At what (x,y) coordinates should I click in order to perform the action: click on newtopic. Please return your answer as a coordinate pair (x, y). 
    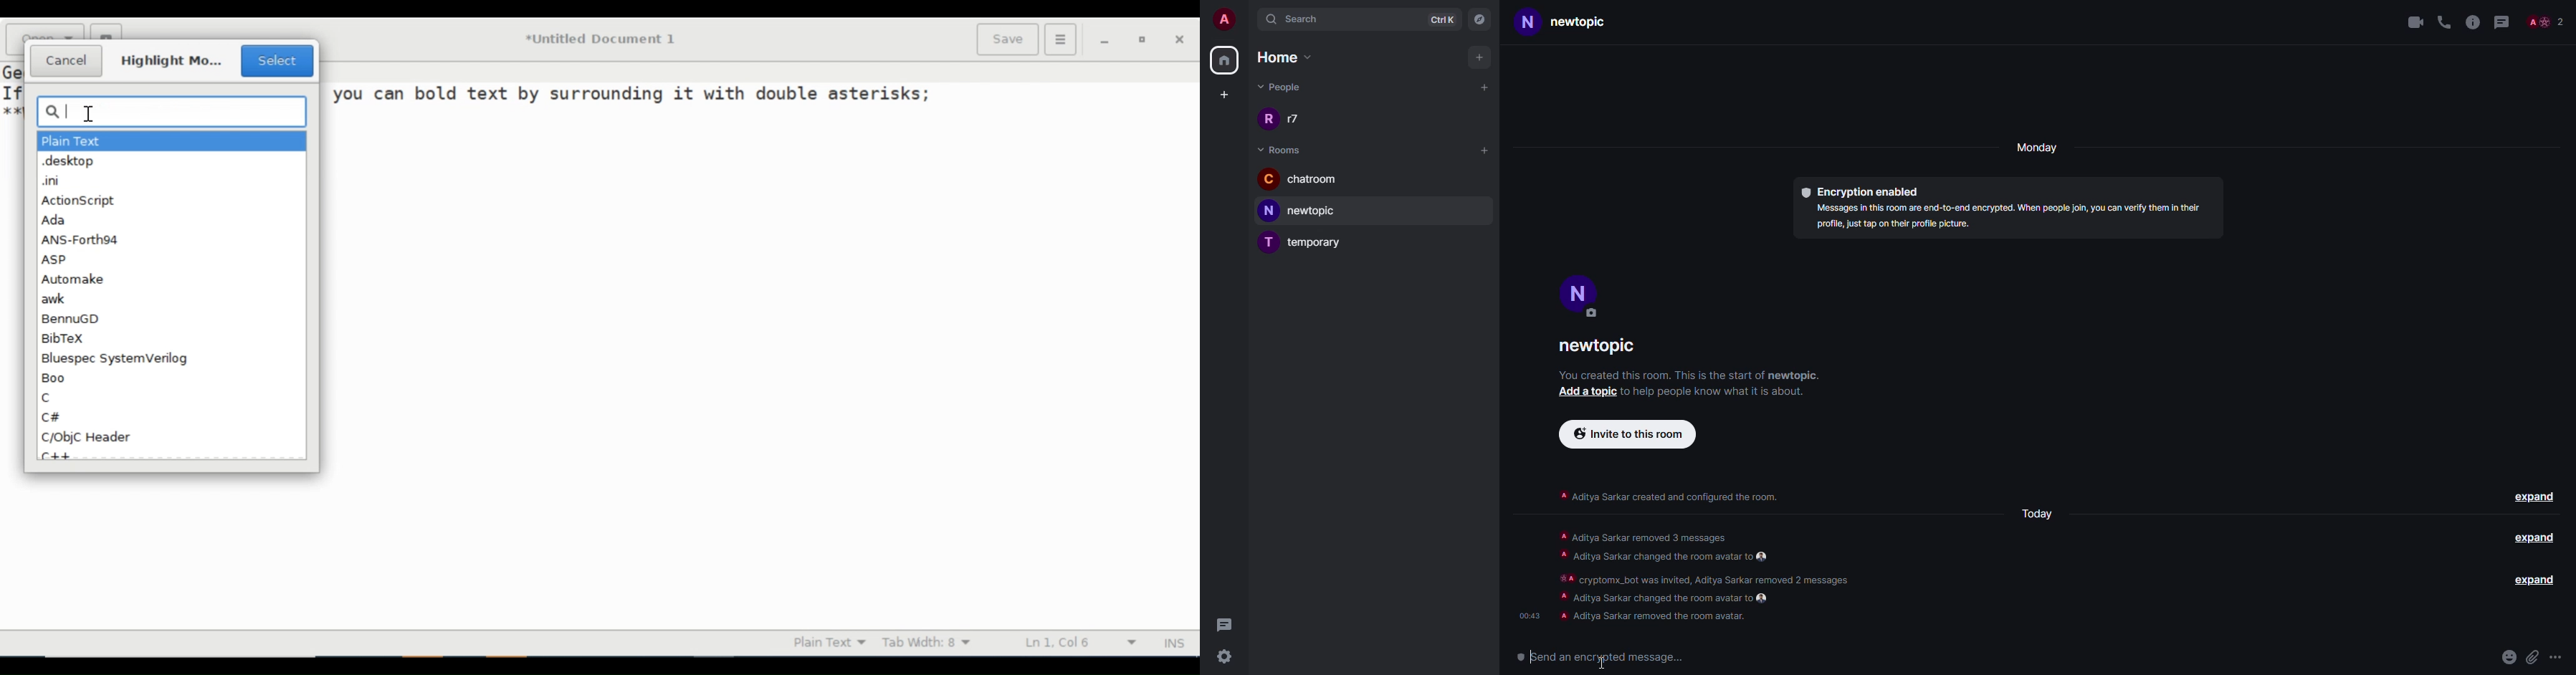
    Looking at the image, I should click on (1306, 211).